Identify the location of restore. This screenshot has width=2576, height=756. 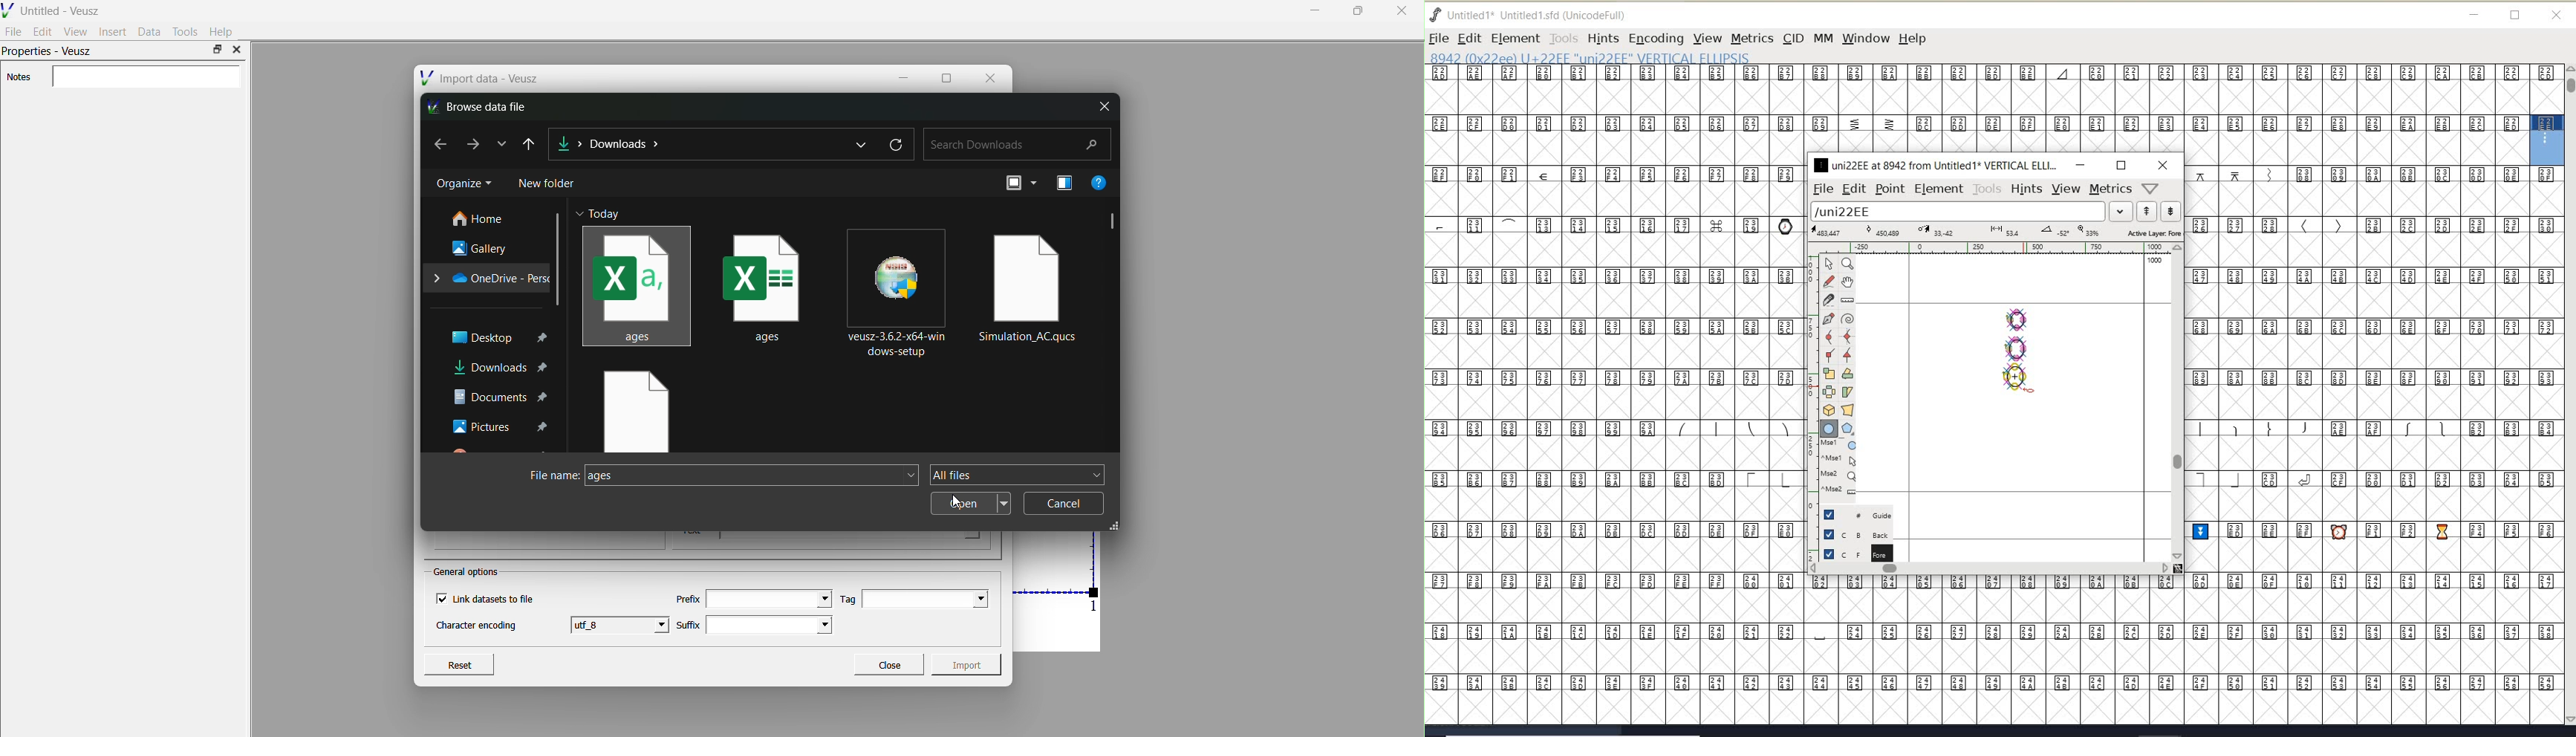
(2516, 16).